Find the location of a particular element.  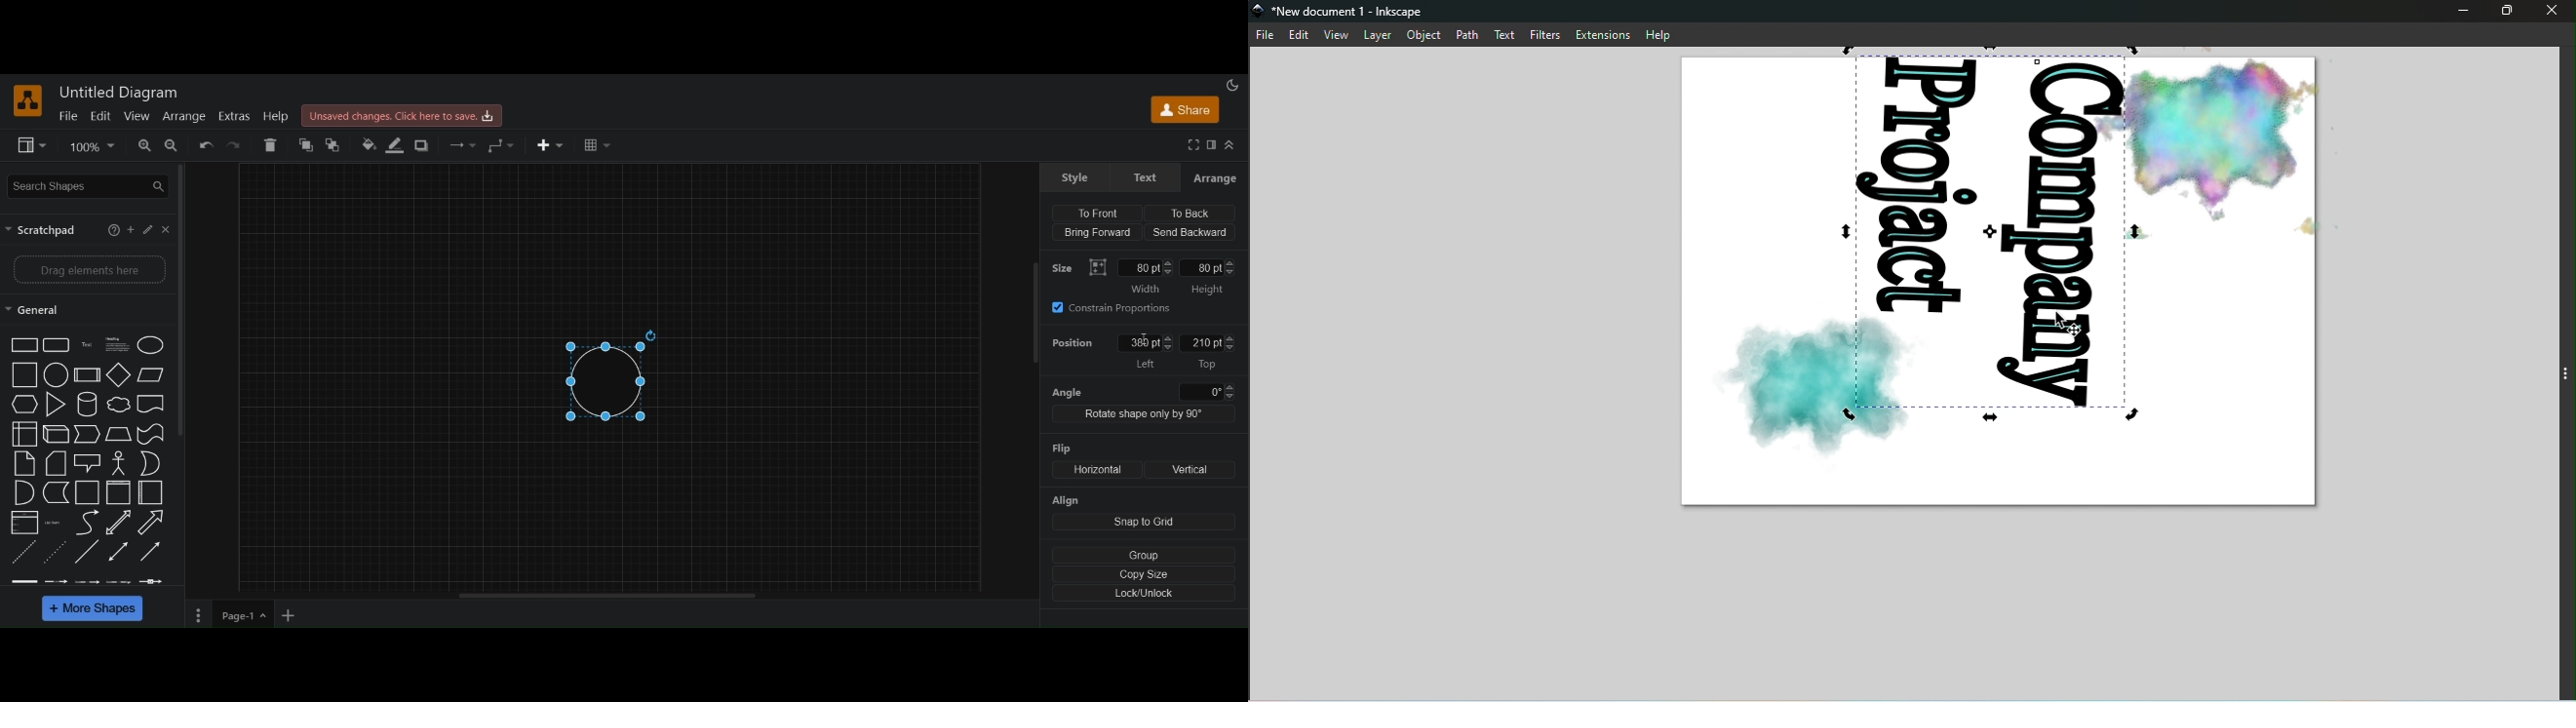

Close is located at coordinates (2556, 13).